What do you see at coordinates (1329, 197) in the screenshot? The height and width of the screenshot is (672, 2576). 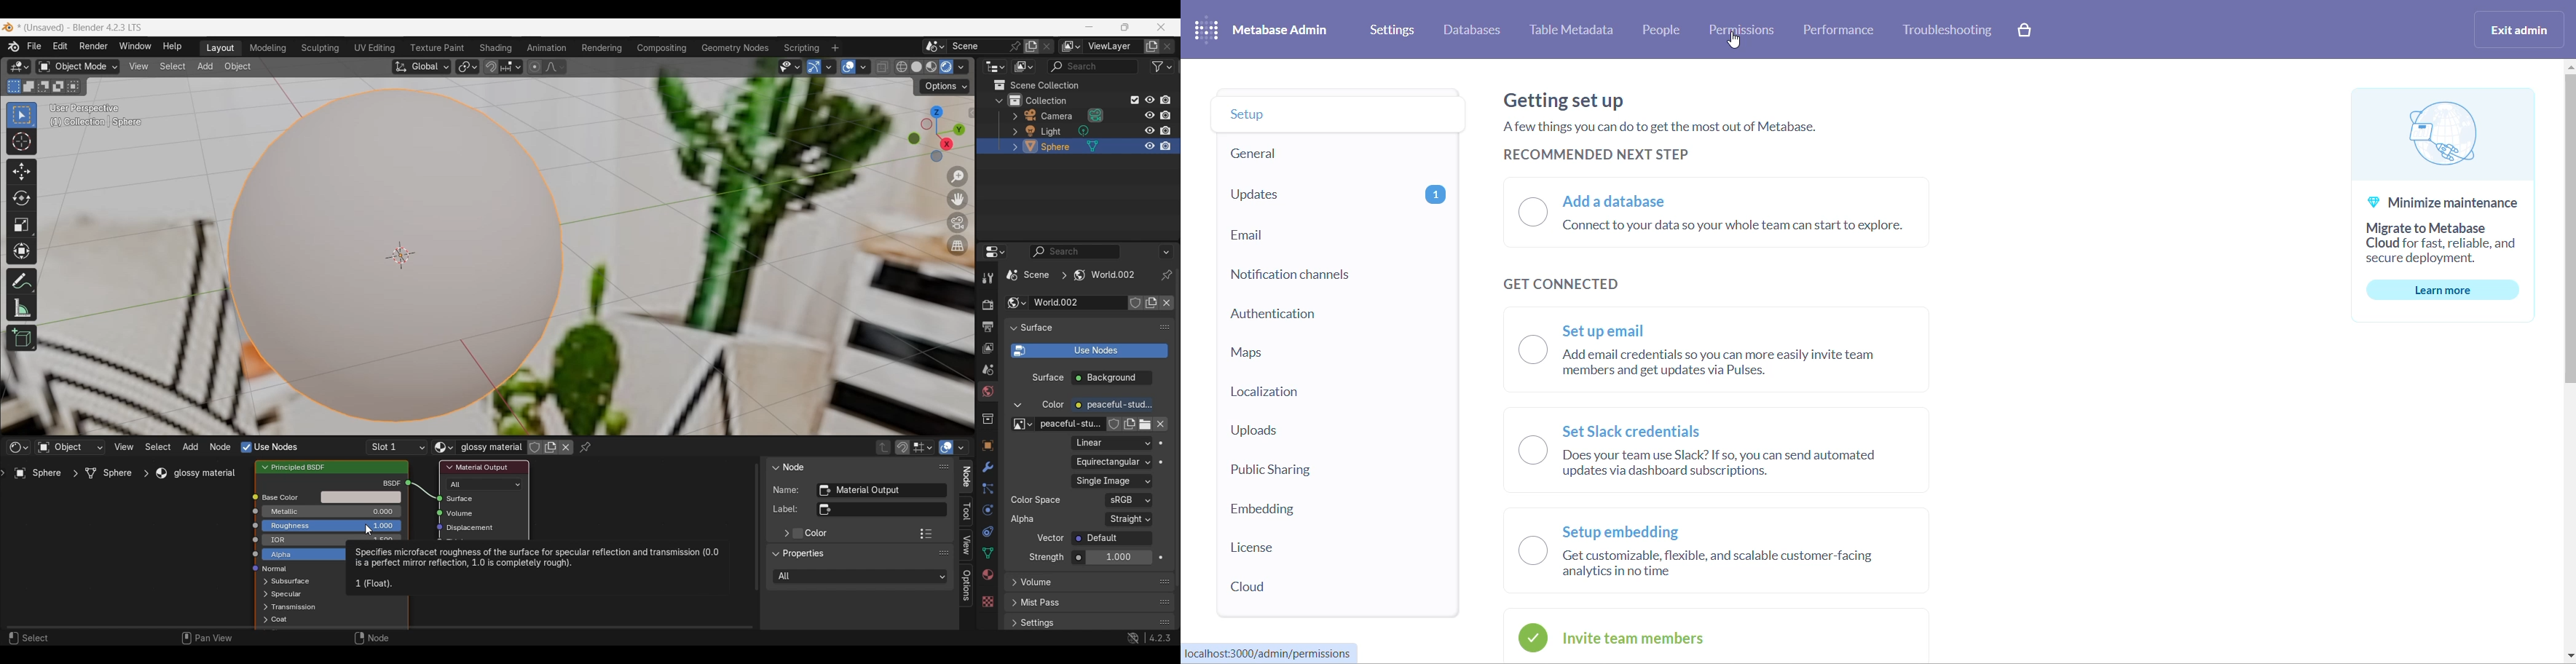 I see `updates` at bounding box center [1329, 197].